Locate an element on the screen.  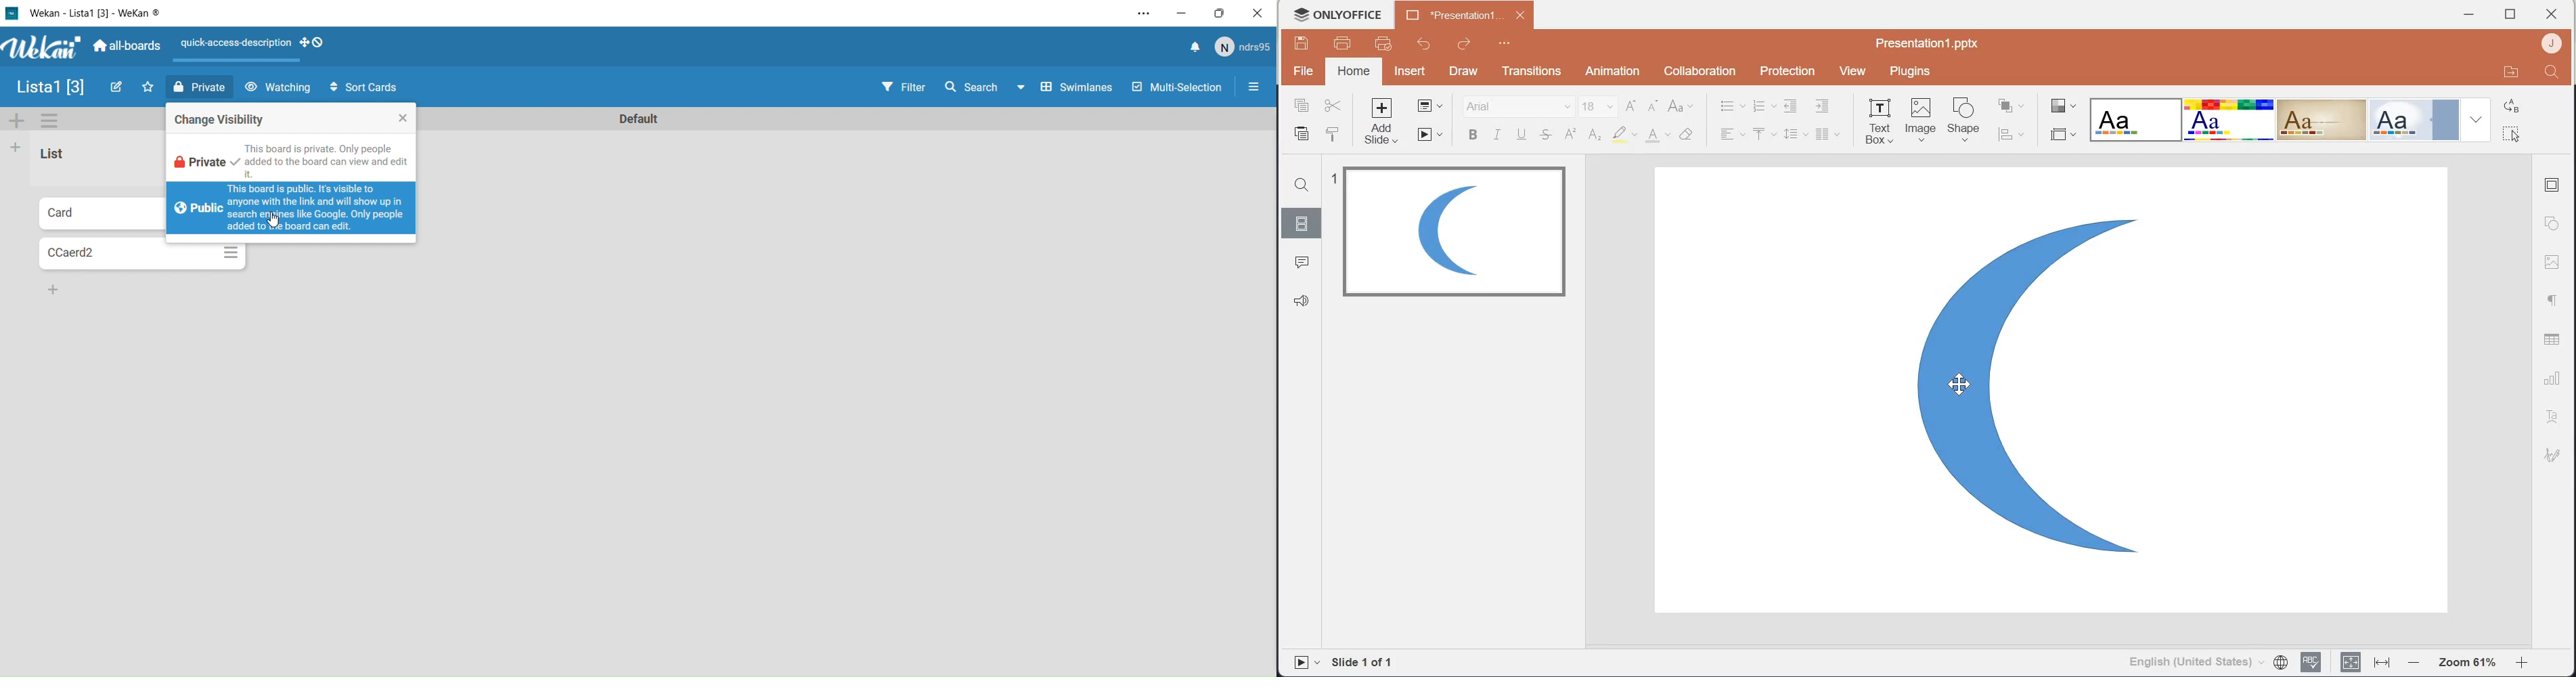
Align shape is located at coordinates (2016, 135).